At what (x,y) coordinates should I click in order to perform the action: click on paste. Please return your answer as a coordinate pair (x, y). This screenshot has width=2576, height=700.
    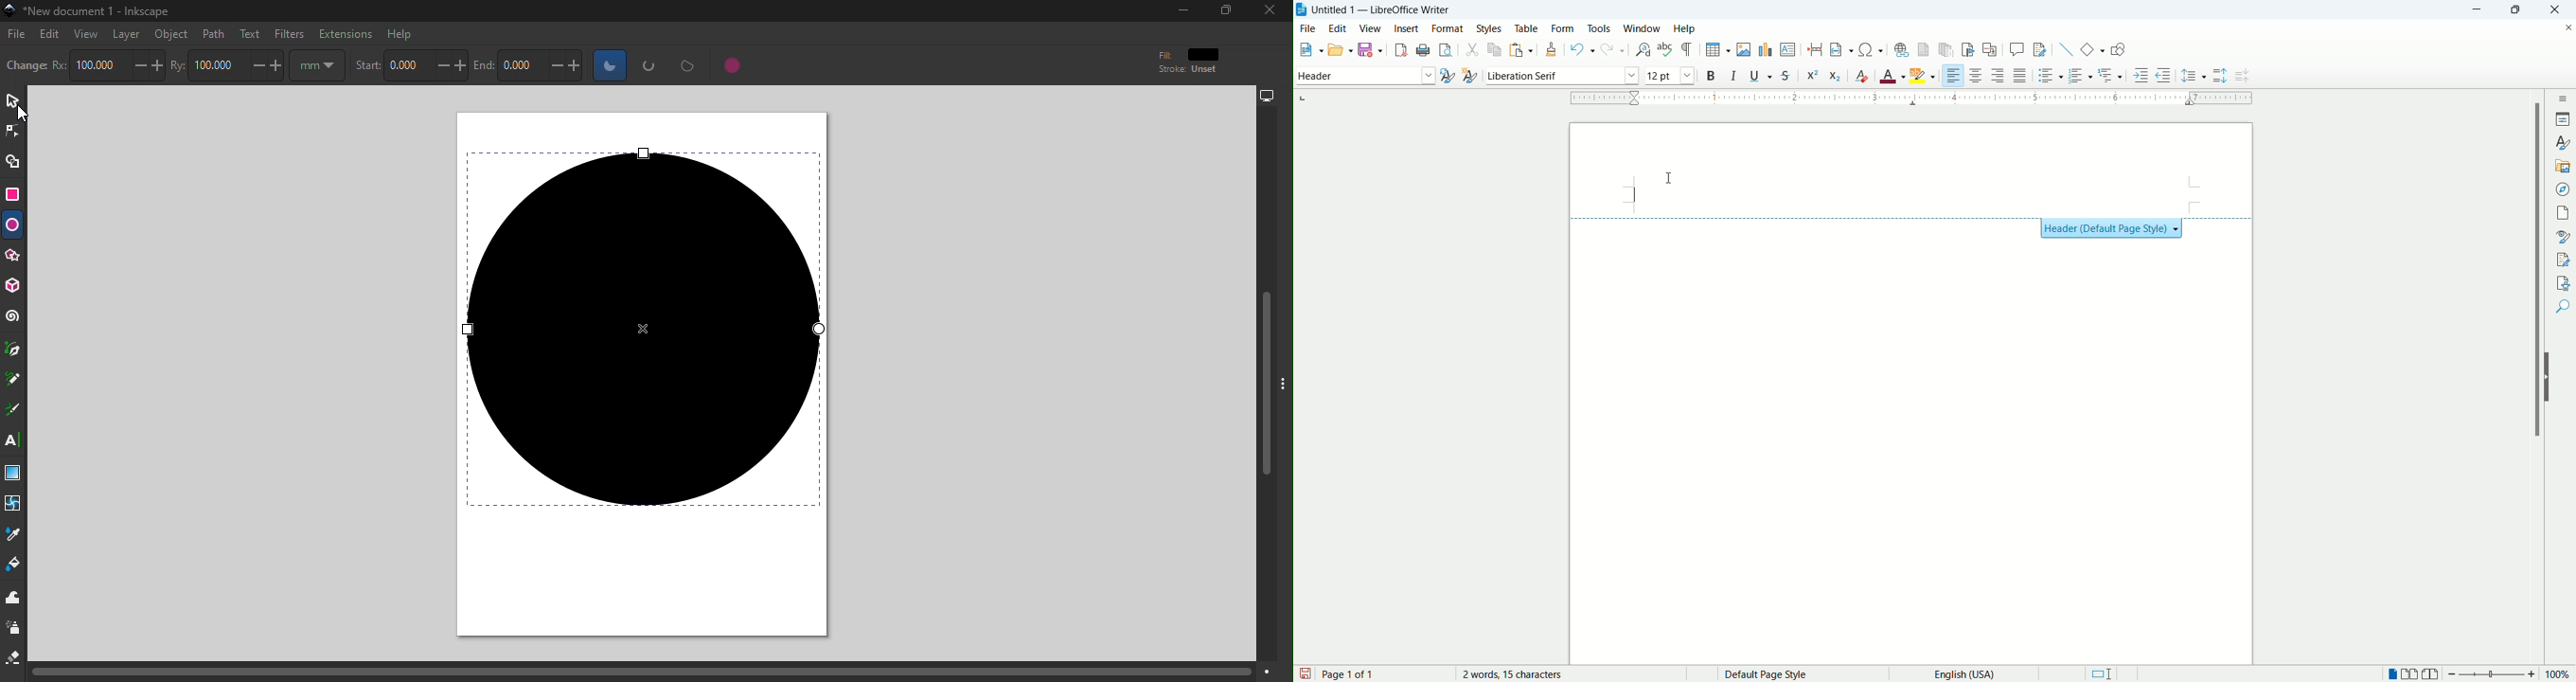
    Looking at the image, I should click on (1520, 50).